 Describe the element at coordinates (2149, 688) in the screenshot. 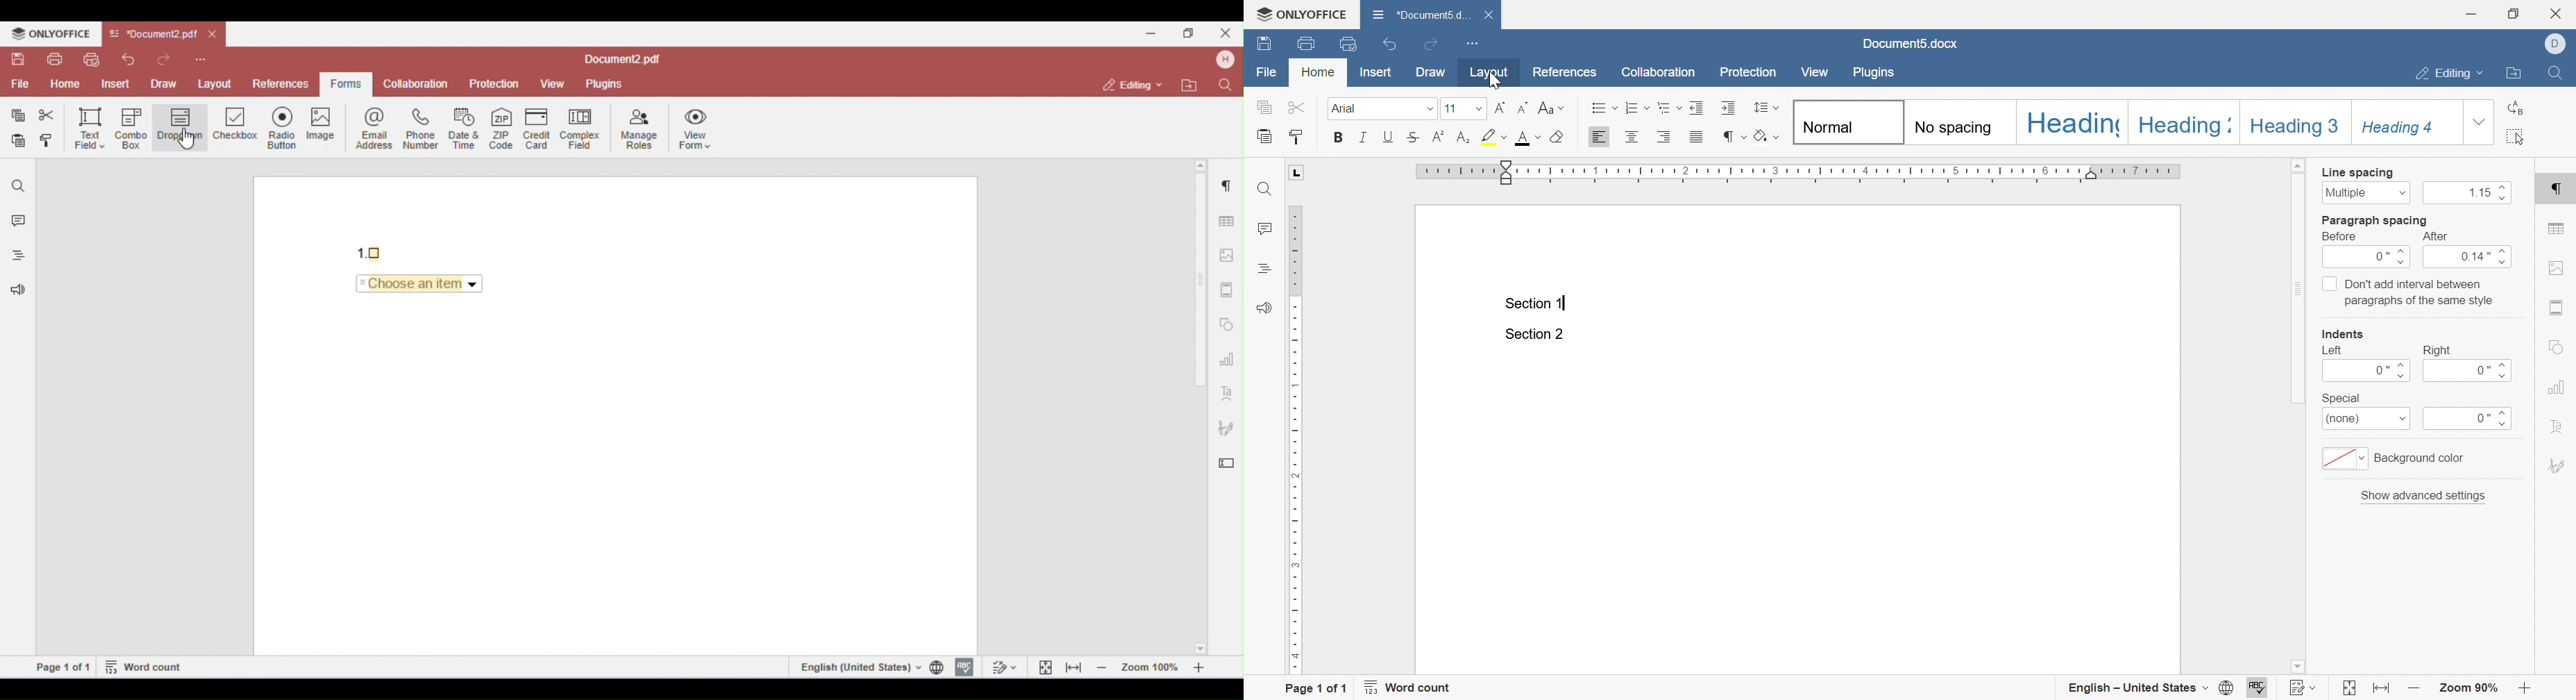

I see `english - united states` at that location.